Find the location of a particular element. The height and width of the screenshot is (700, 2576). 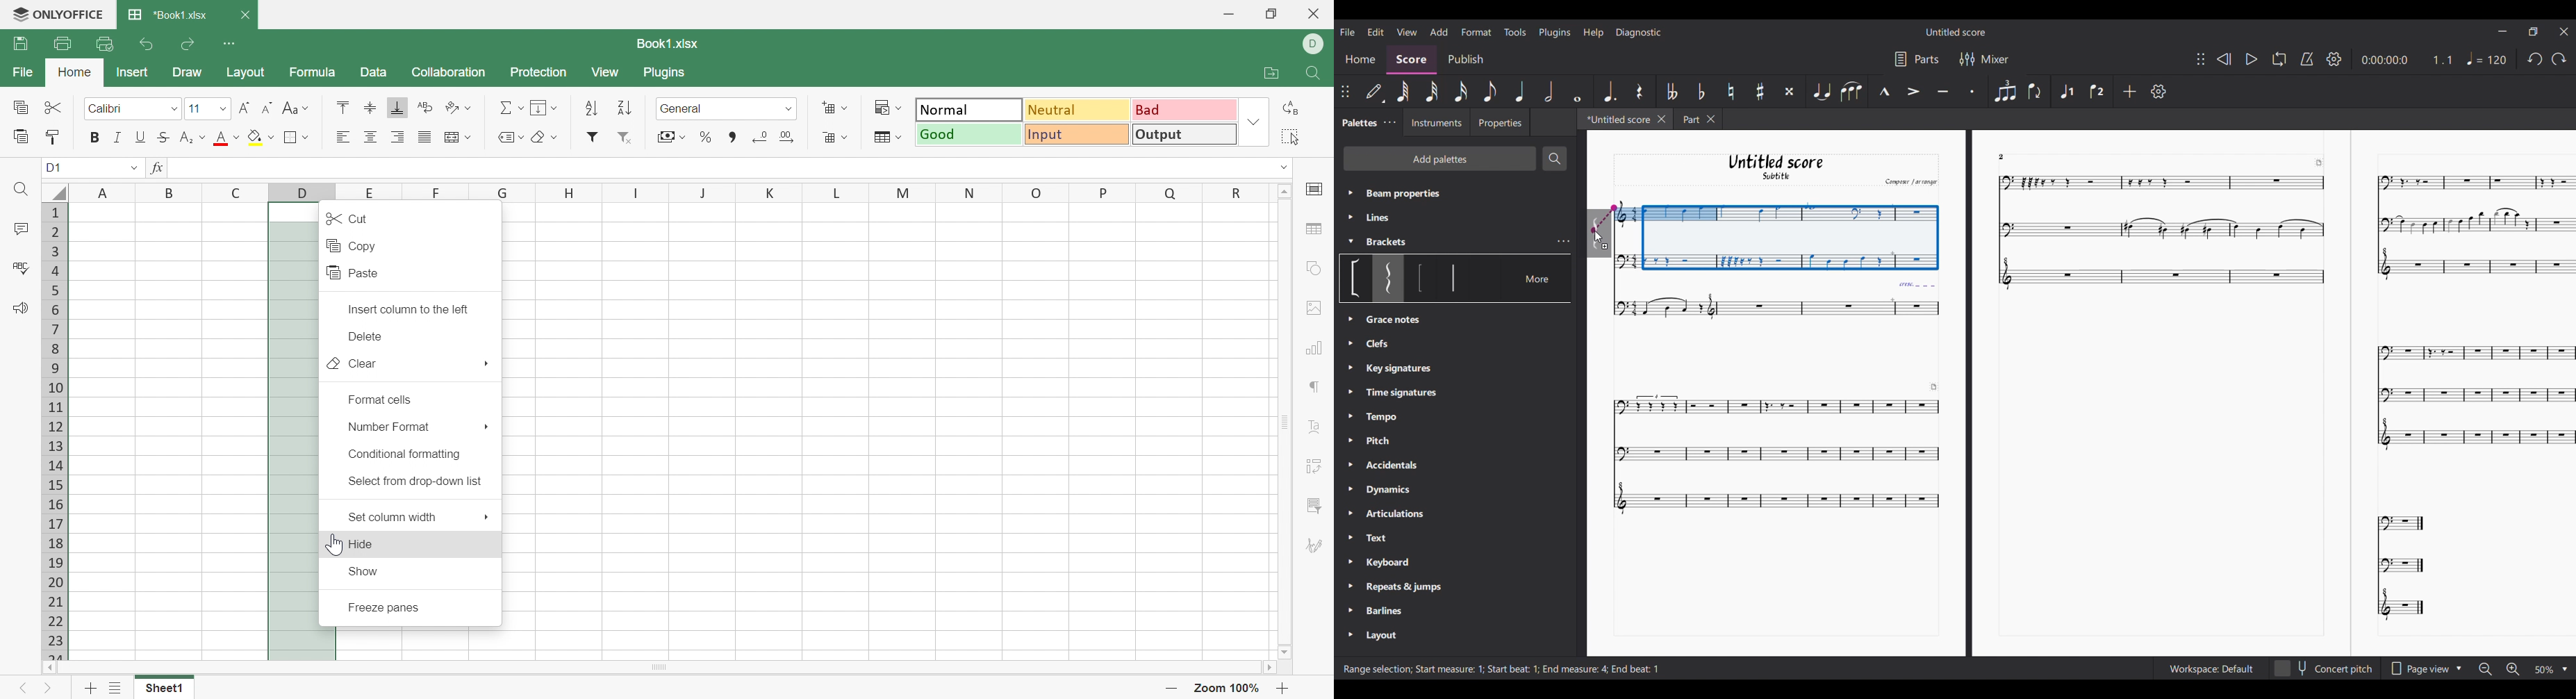

Quick Print is located at coordinates (102, 44).